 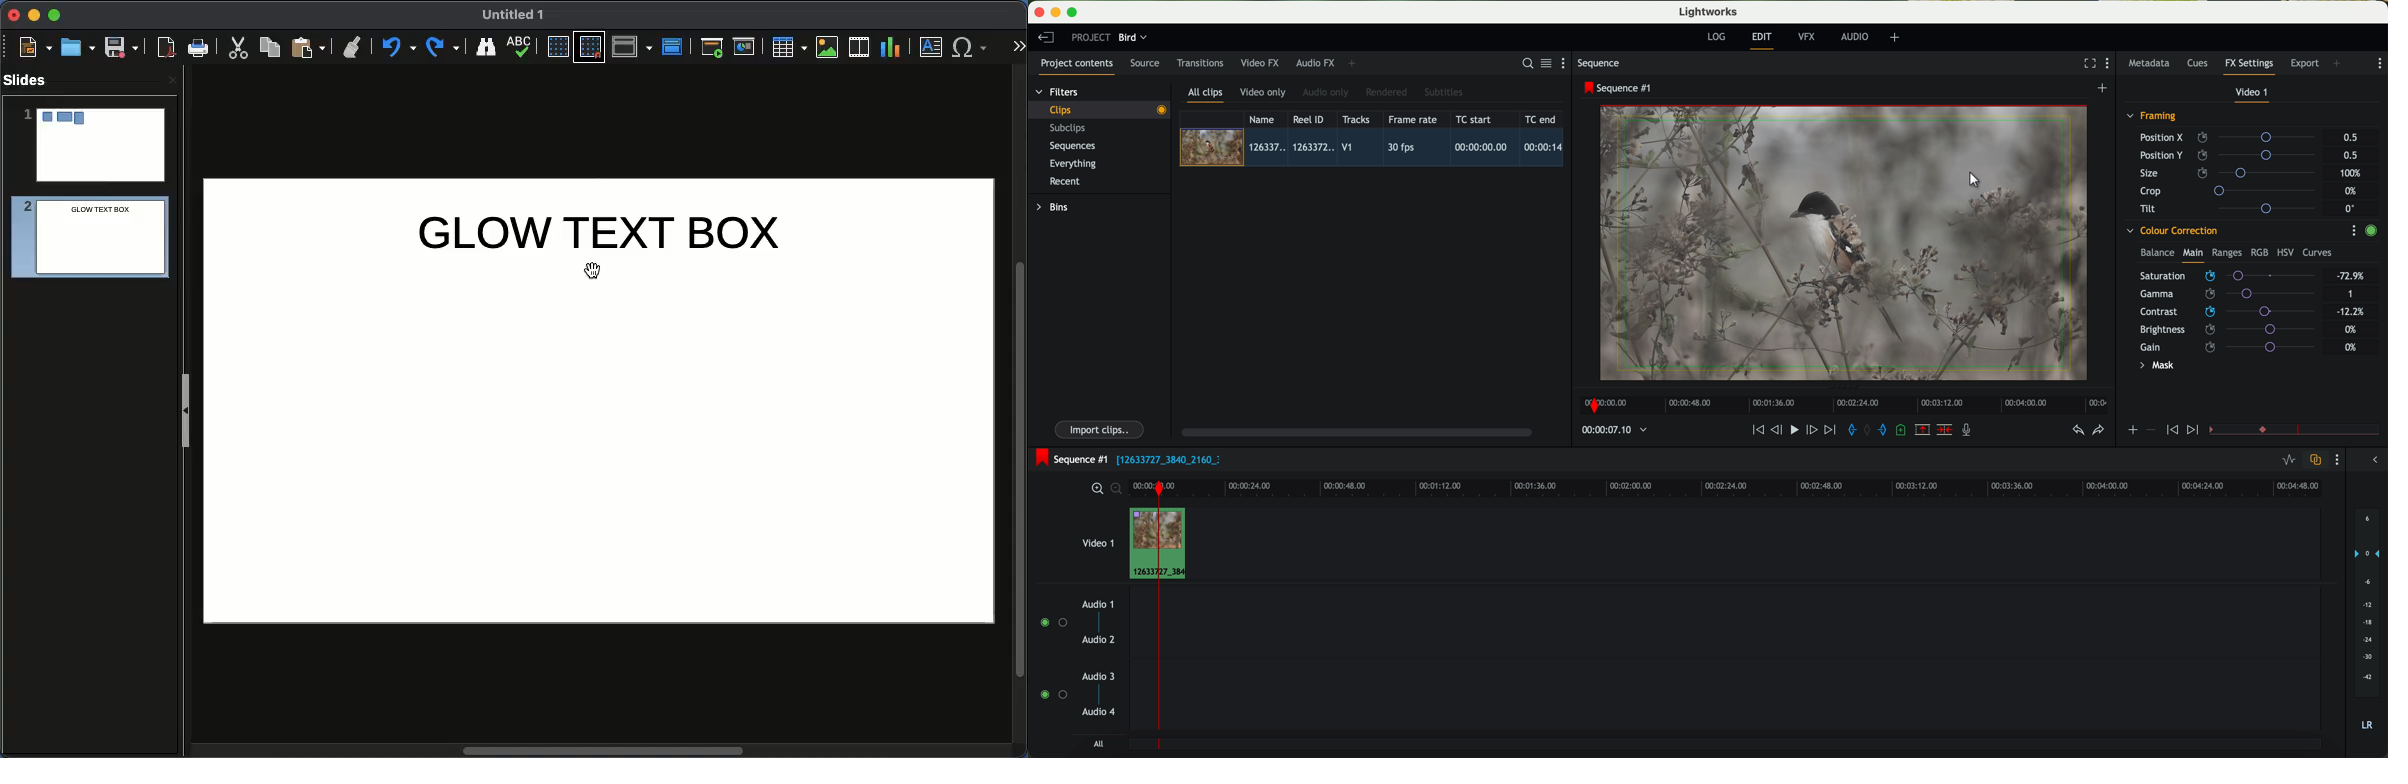 What do you see at coordinates (2195, 431) in the screenshot?
I see `icon` at bounding box center [2195, 431].